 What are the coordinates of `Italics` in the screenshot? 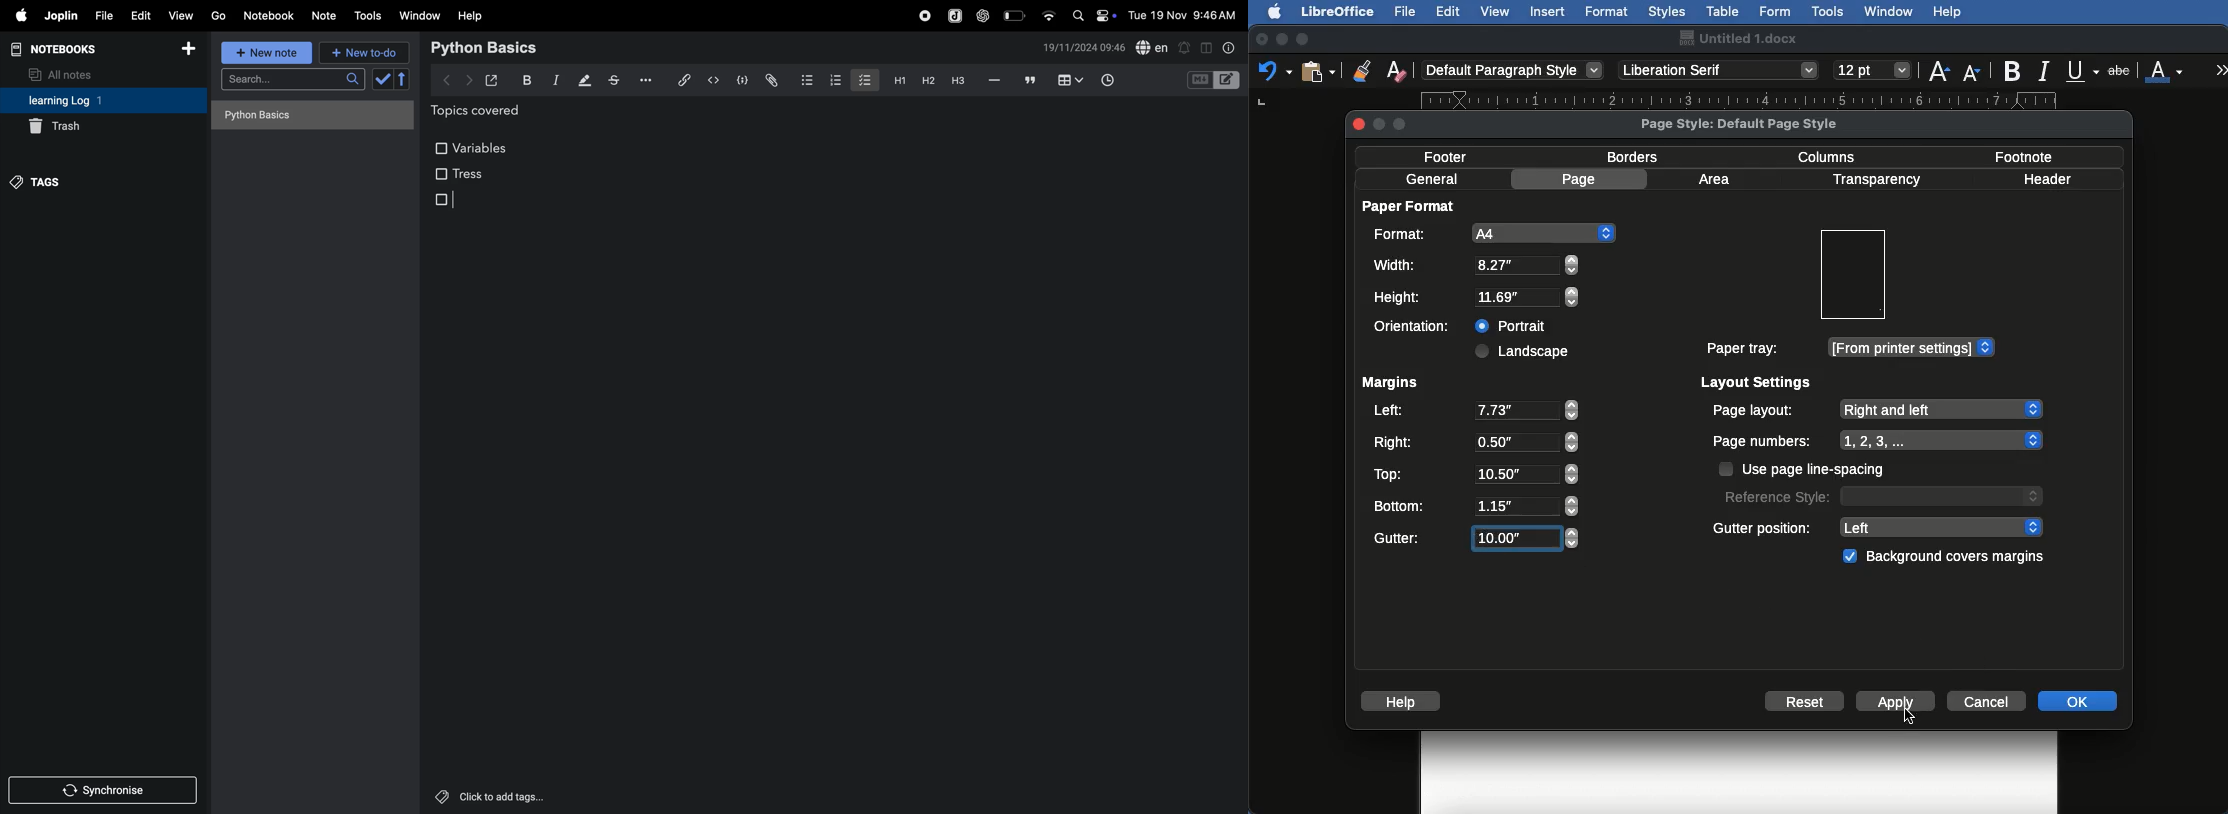 It's located at (2047, 69).